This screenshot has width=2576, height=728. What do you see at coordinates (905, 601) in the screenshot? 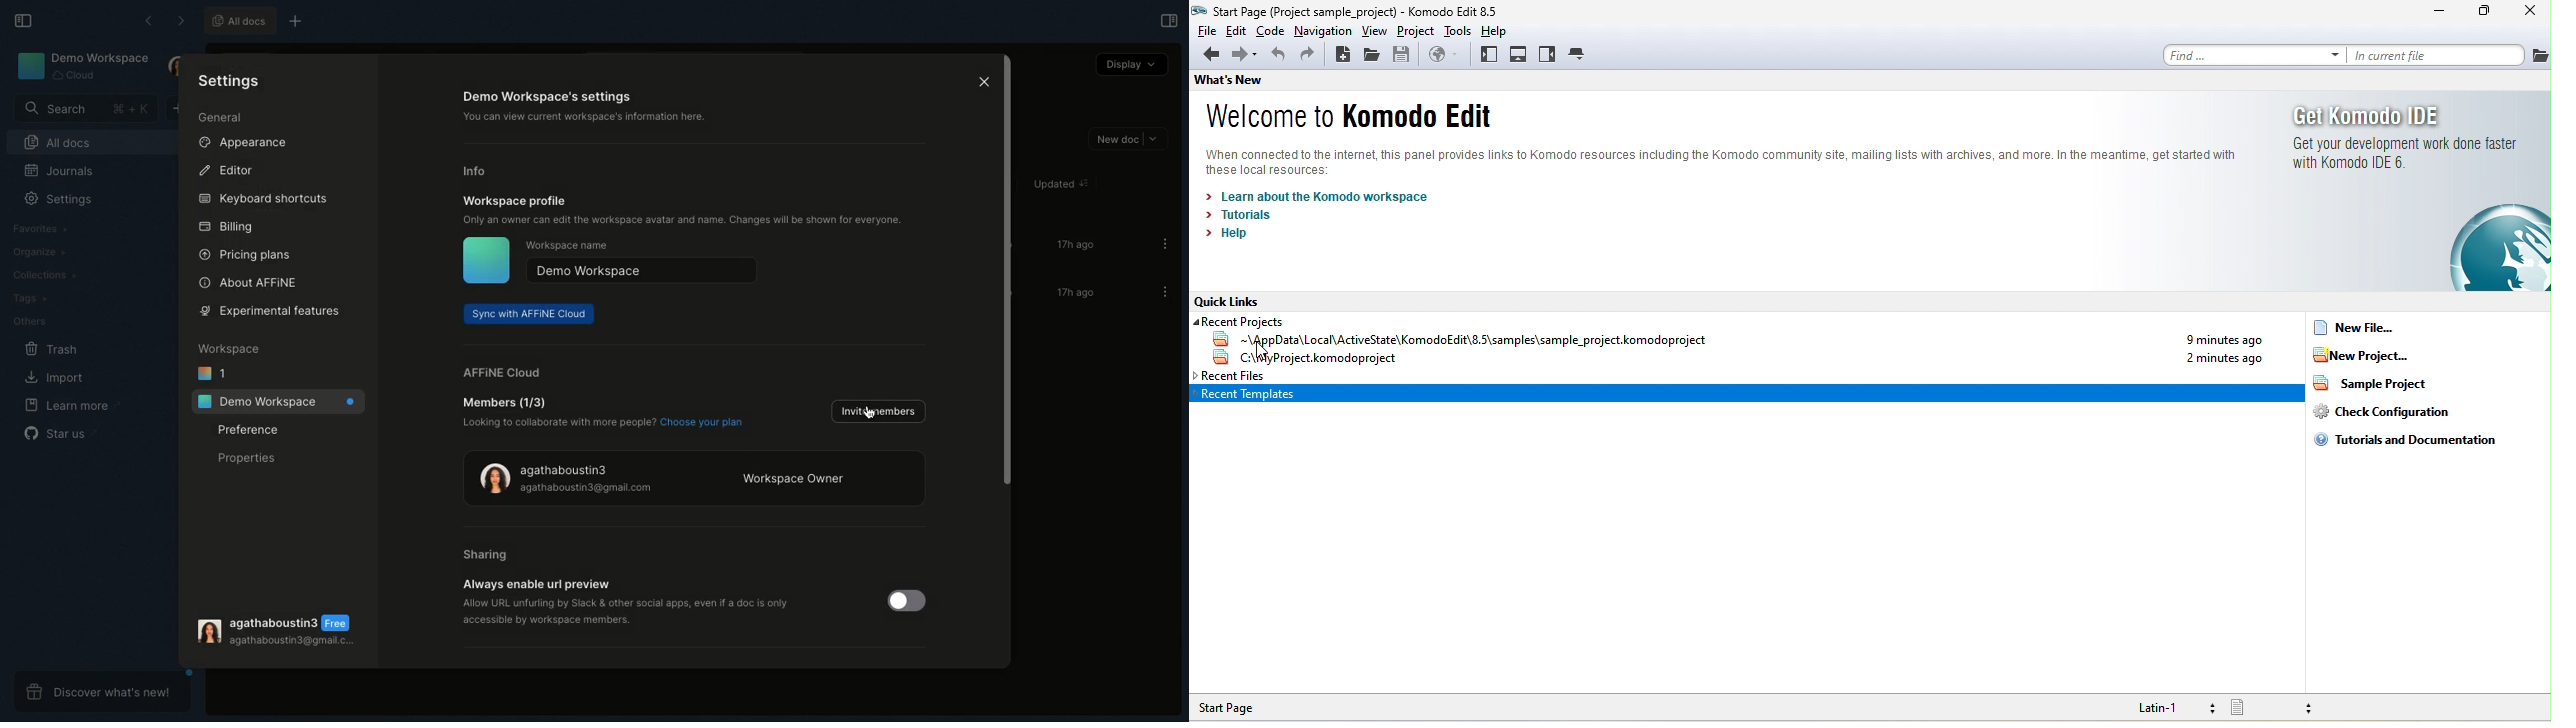
I see `Toggle` at bounding box center [905, 601].